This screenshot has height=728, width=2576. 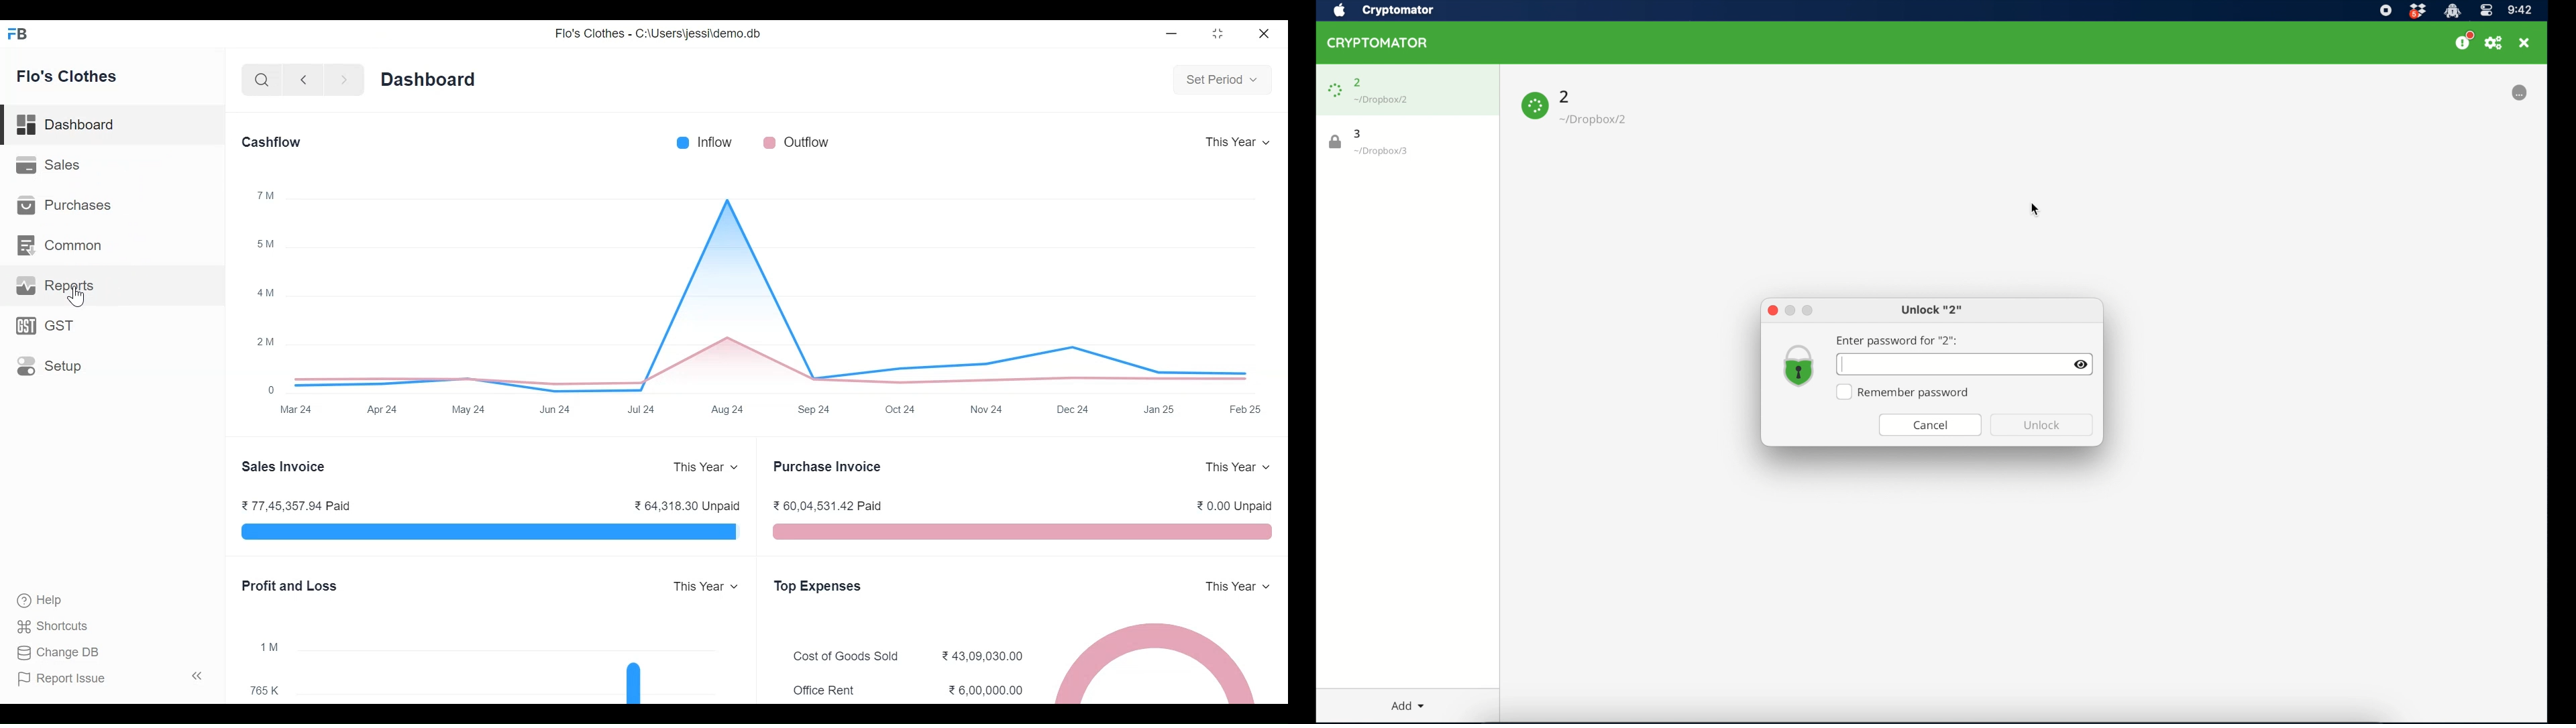 What do you see at coordinates (259, 79) in the screenshot?
I see `Search` at bounding box center [259, 79].